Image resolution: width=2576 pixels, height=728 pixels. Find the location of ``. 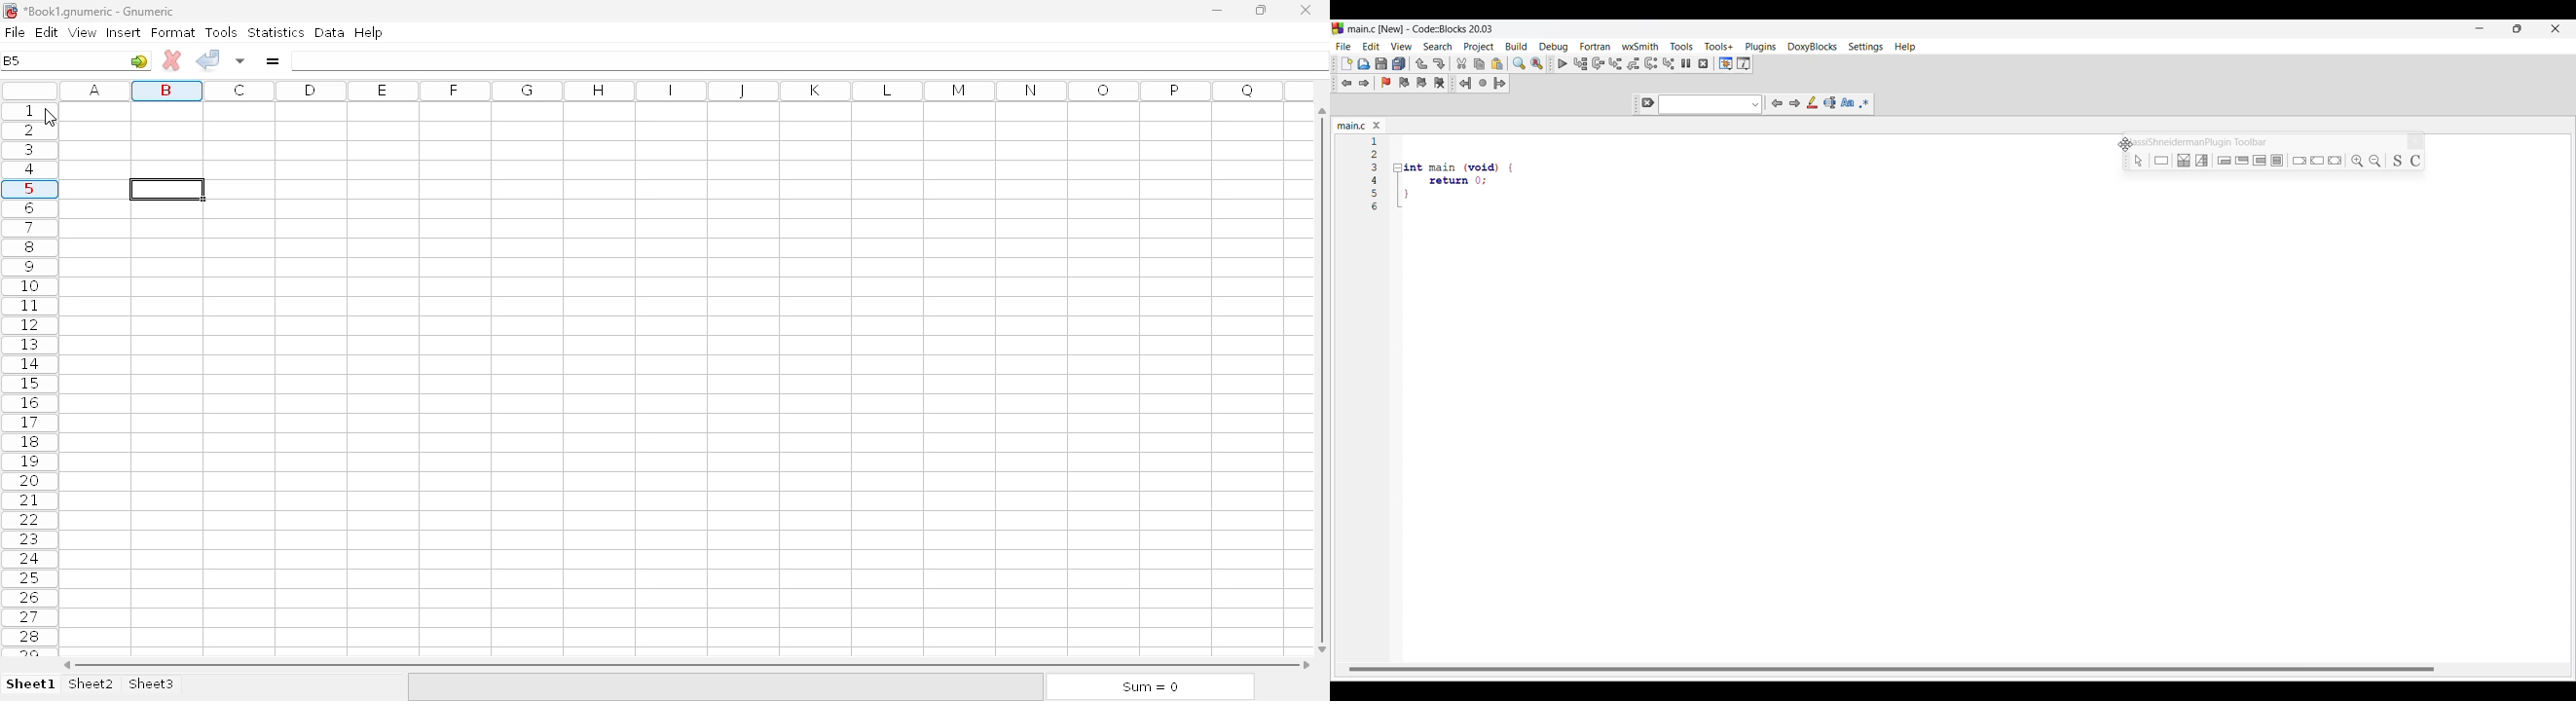

 is located at coordinates (2203, 159).